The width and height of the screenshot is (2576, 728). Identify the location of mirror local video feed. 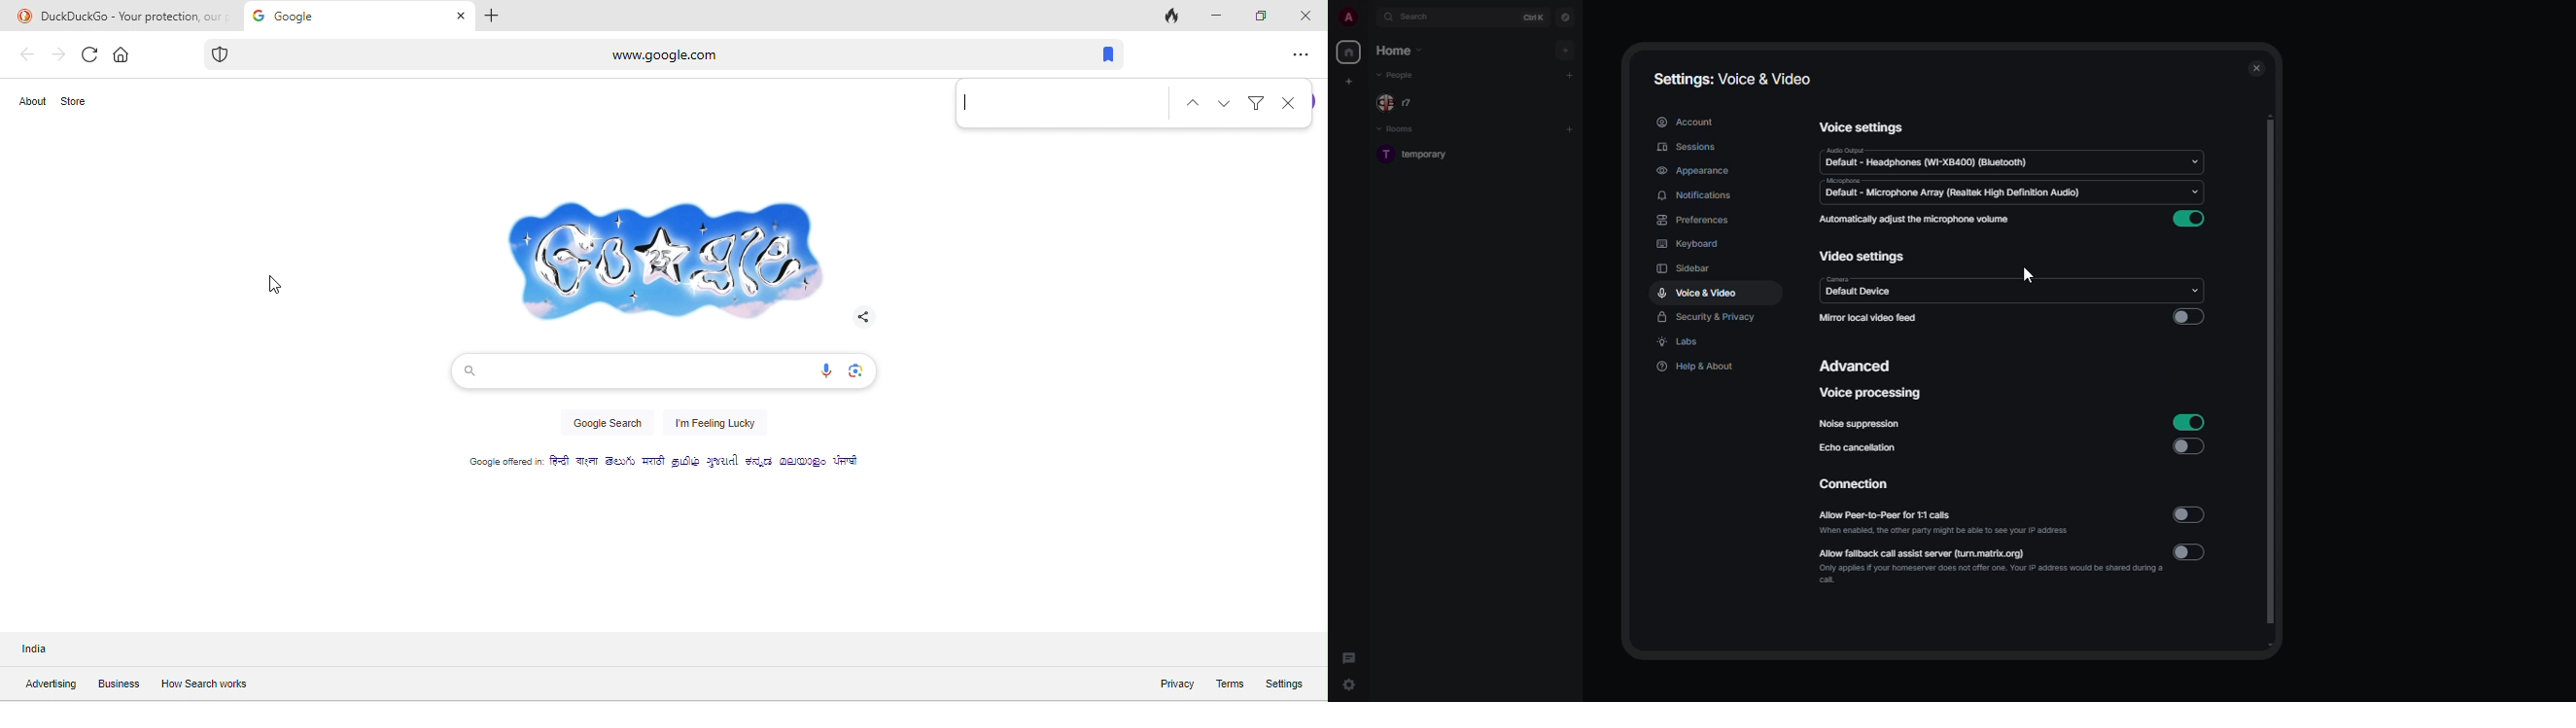
(1868, 318).